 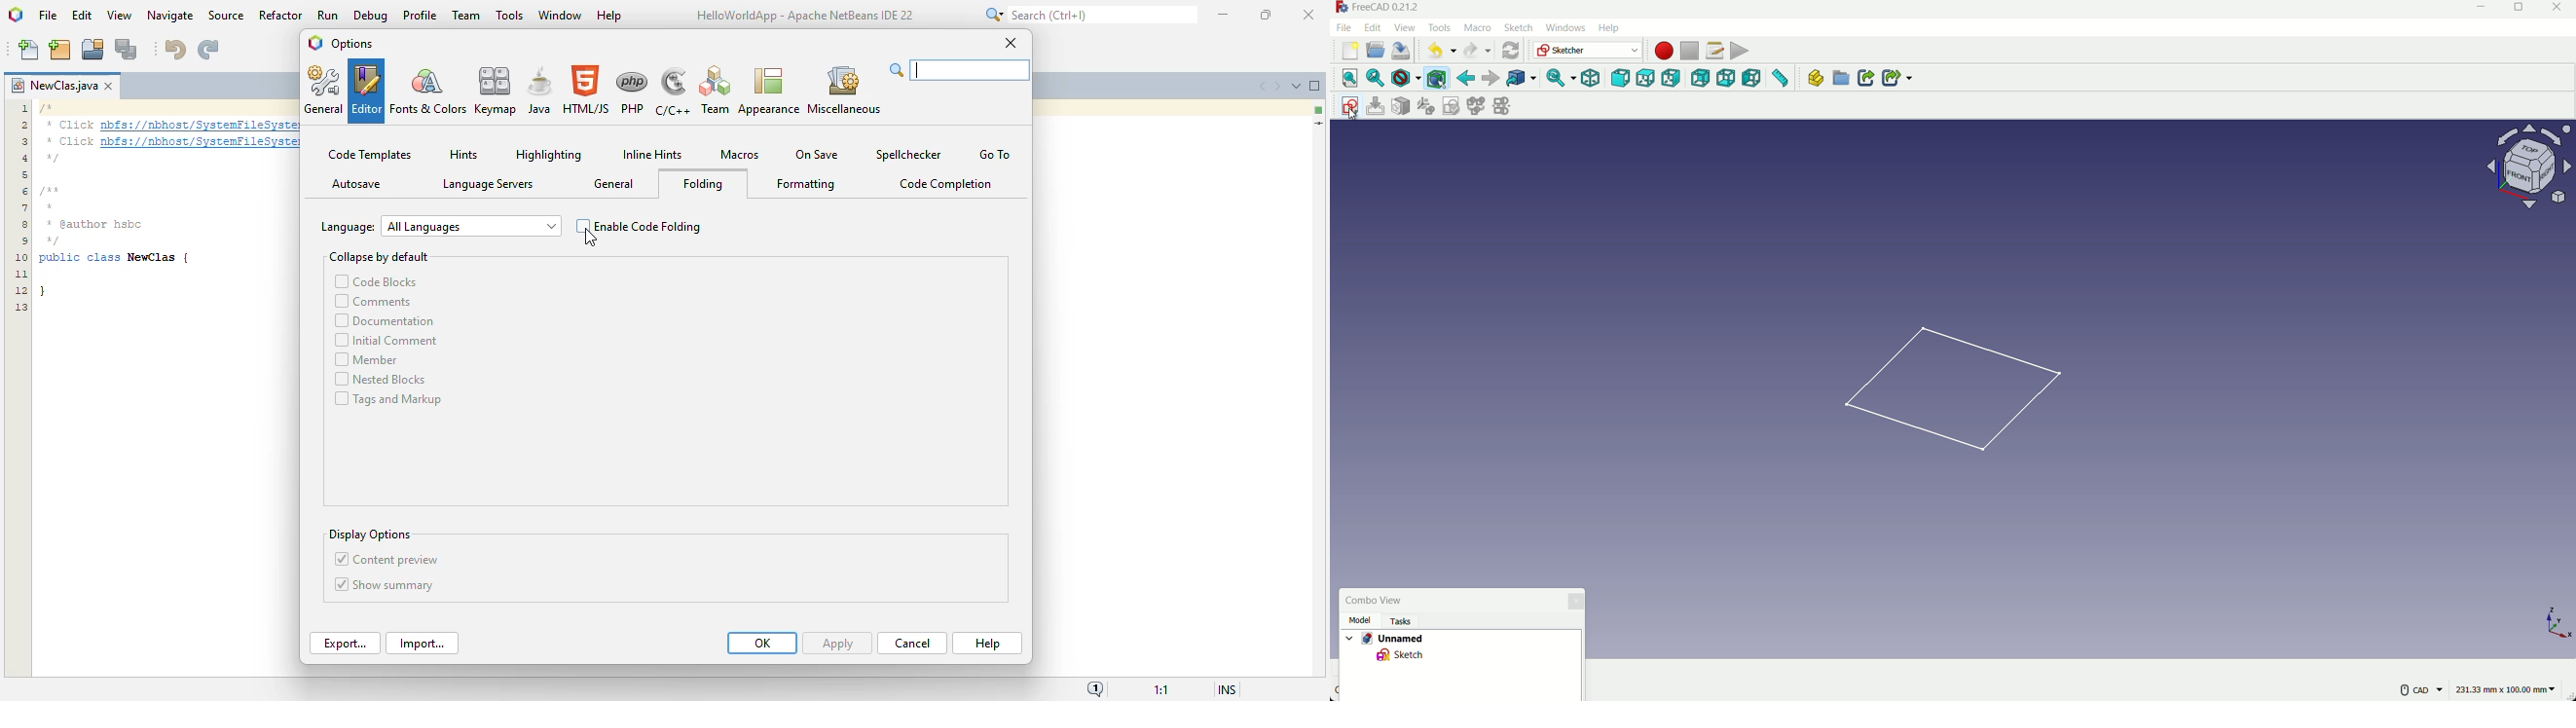 I want to click on draw styles, so click(x=1399, y=78).